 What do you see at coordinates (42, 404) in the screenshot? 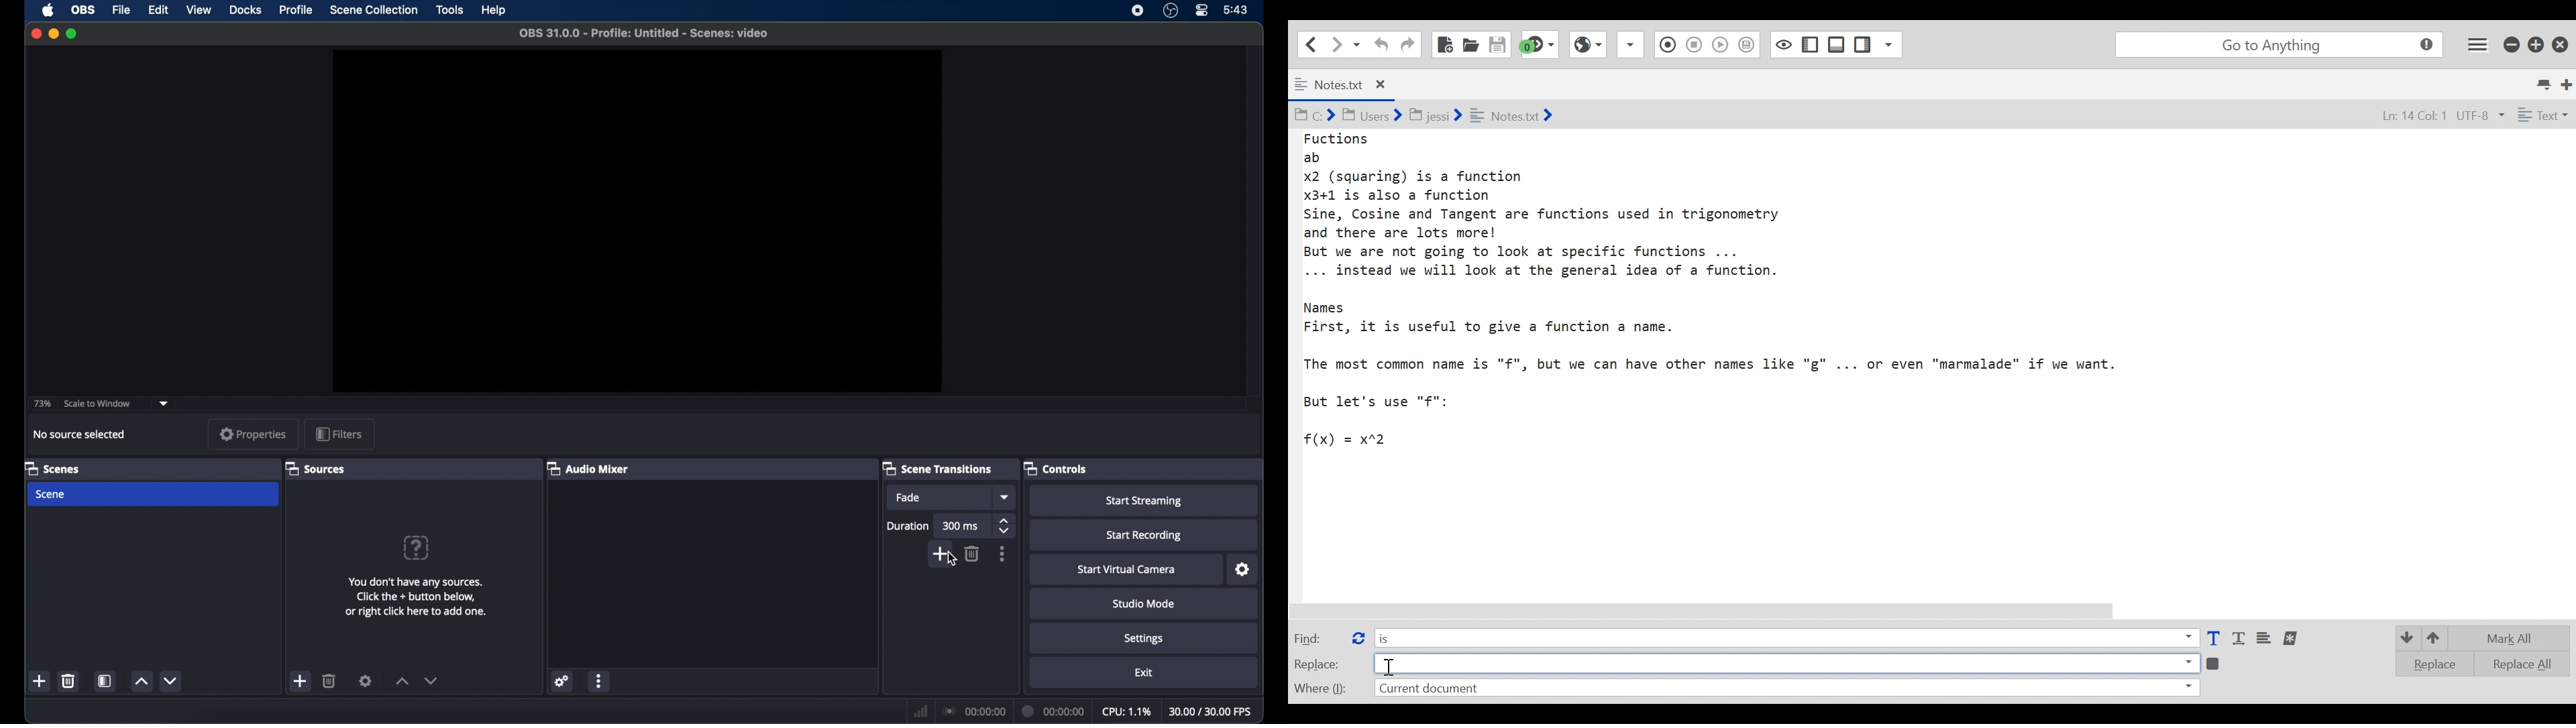
I see `73%` at bounding box center [42, 404].